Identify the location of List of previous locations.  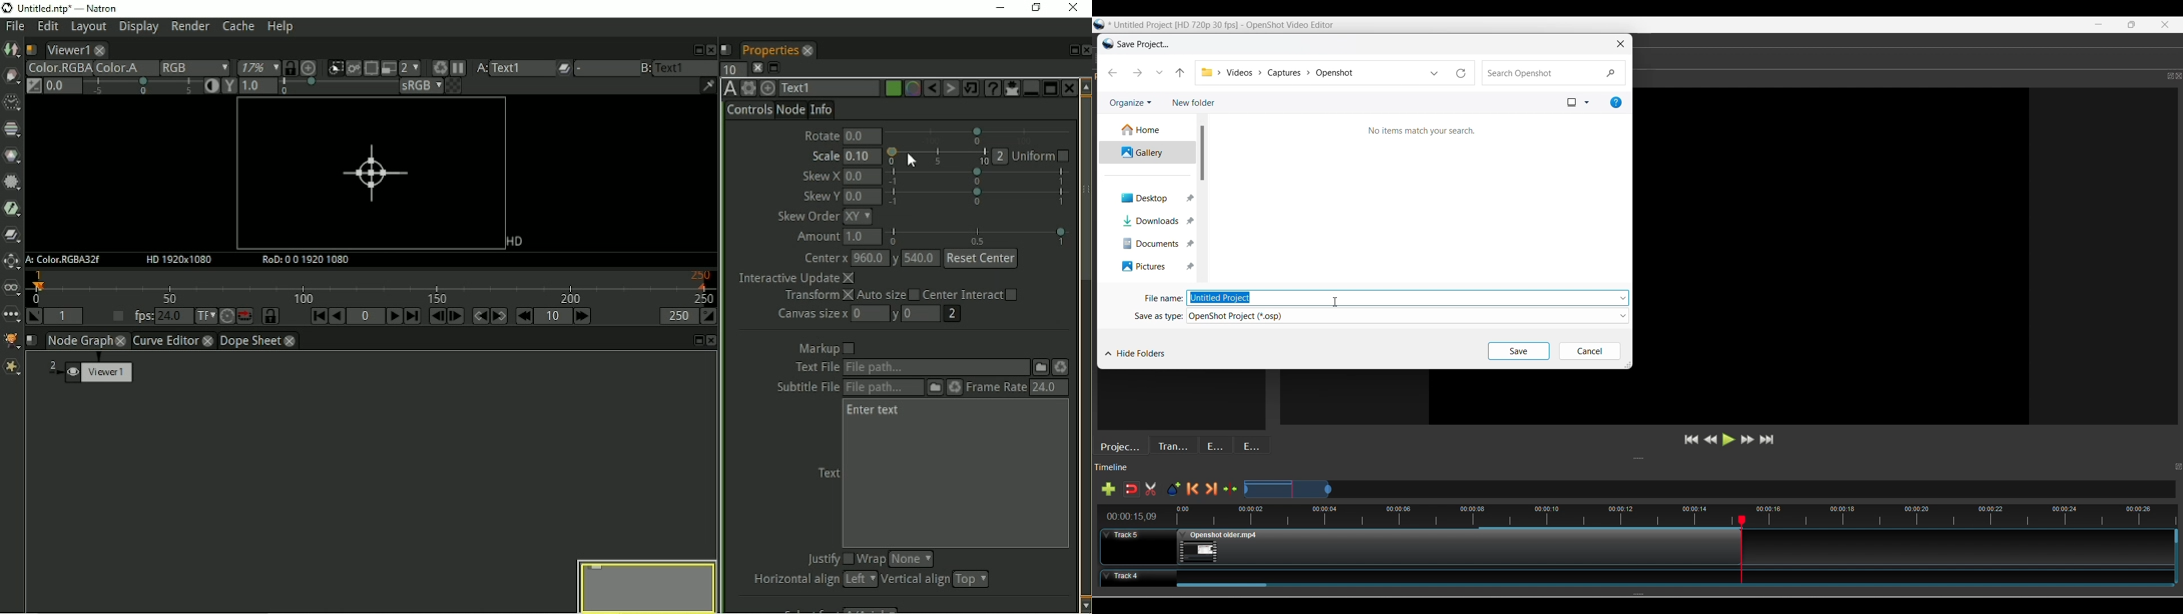
(1434, 72).